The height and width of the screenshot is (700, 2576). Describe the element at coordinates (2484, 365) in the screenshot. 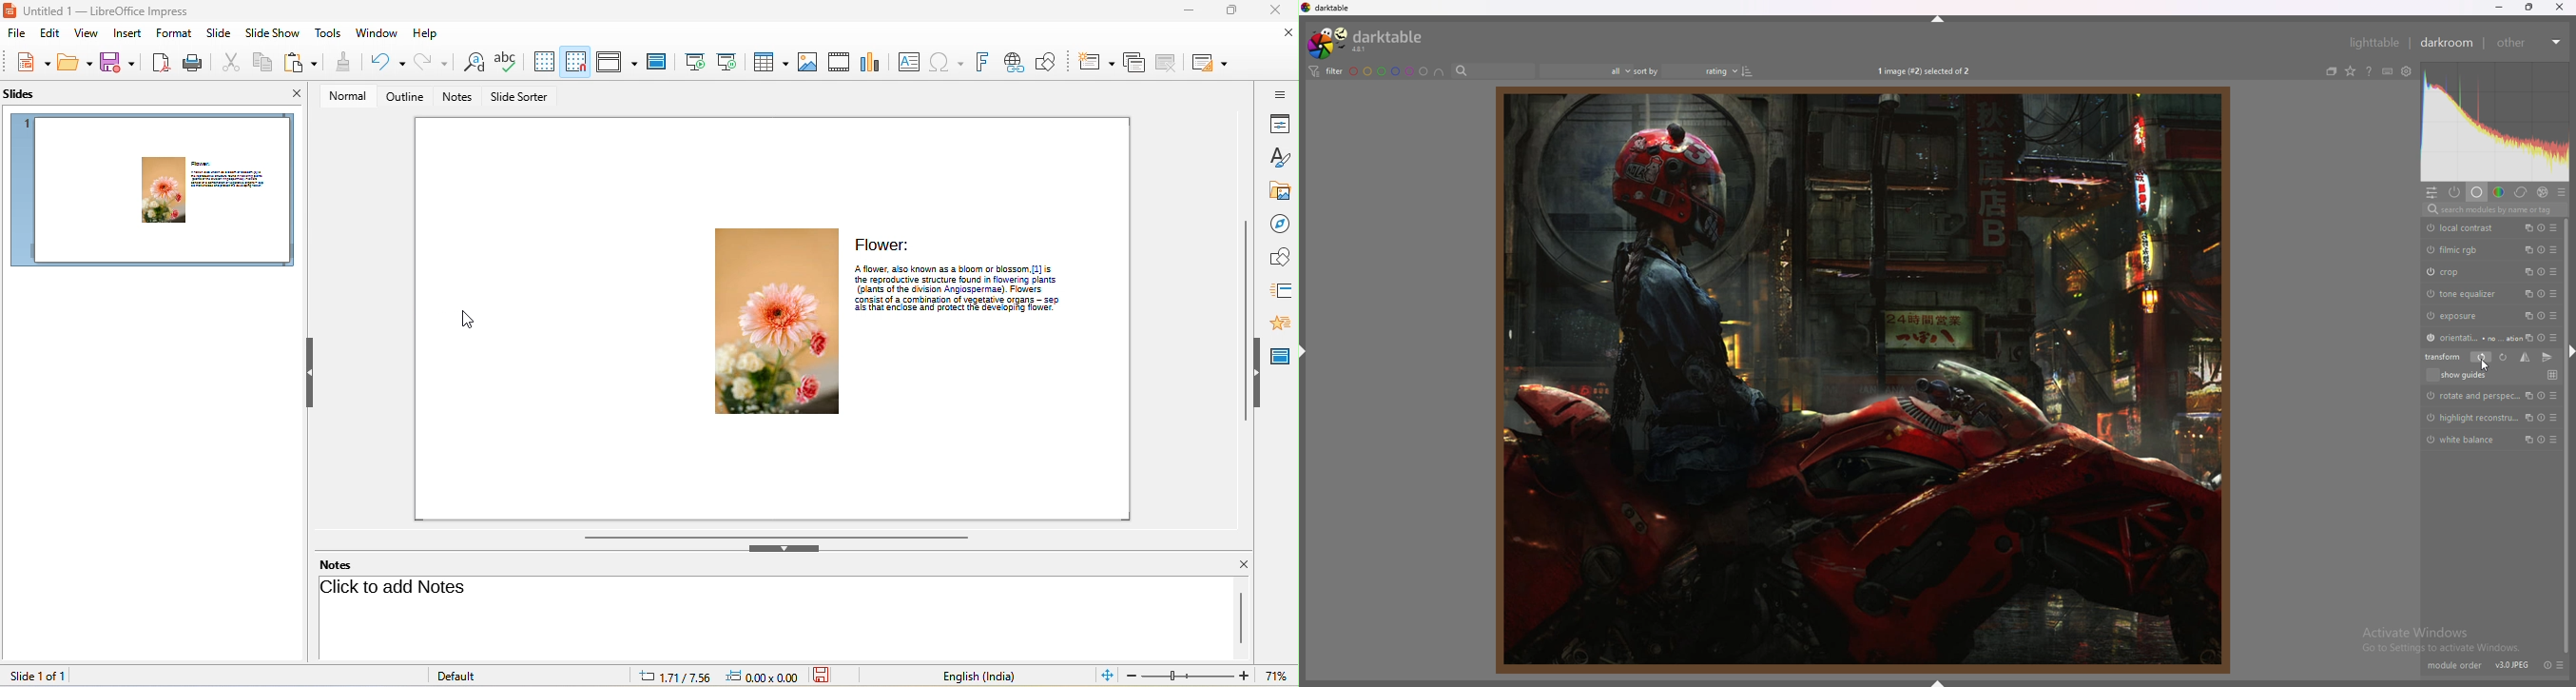

I see `cursor` at that location.